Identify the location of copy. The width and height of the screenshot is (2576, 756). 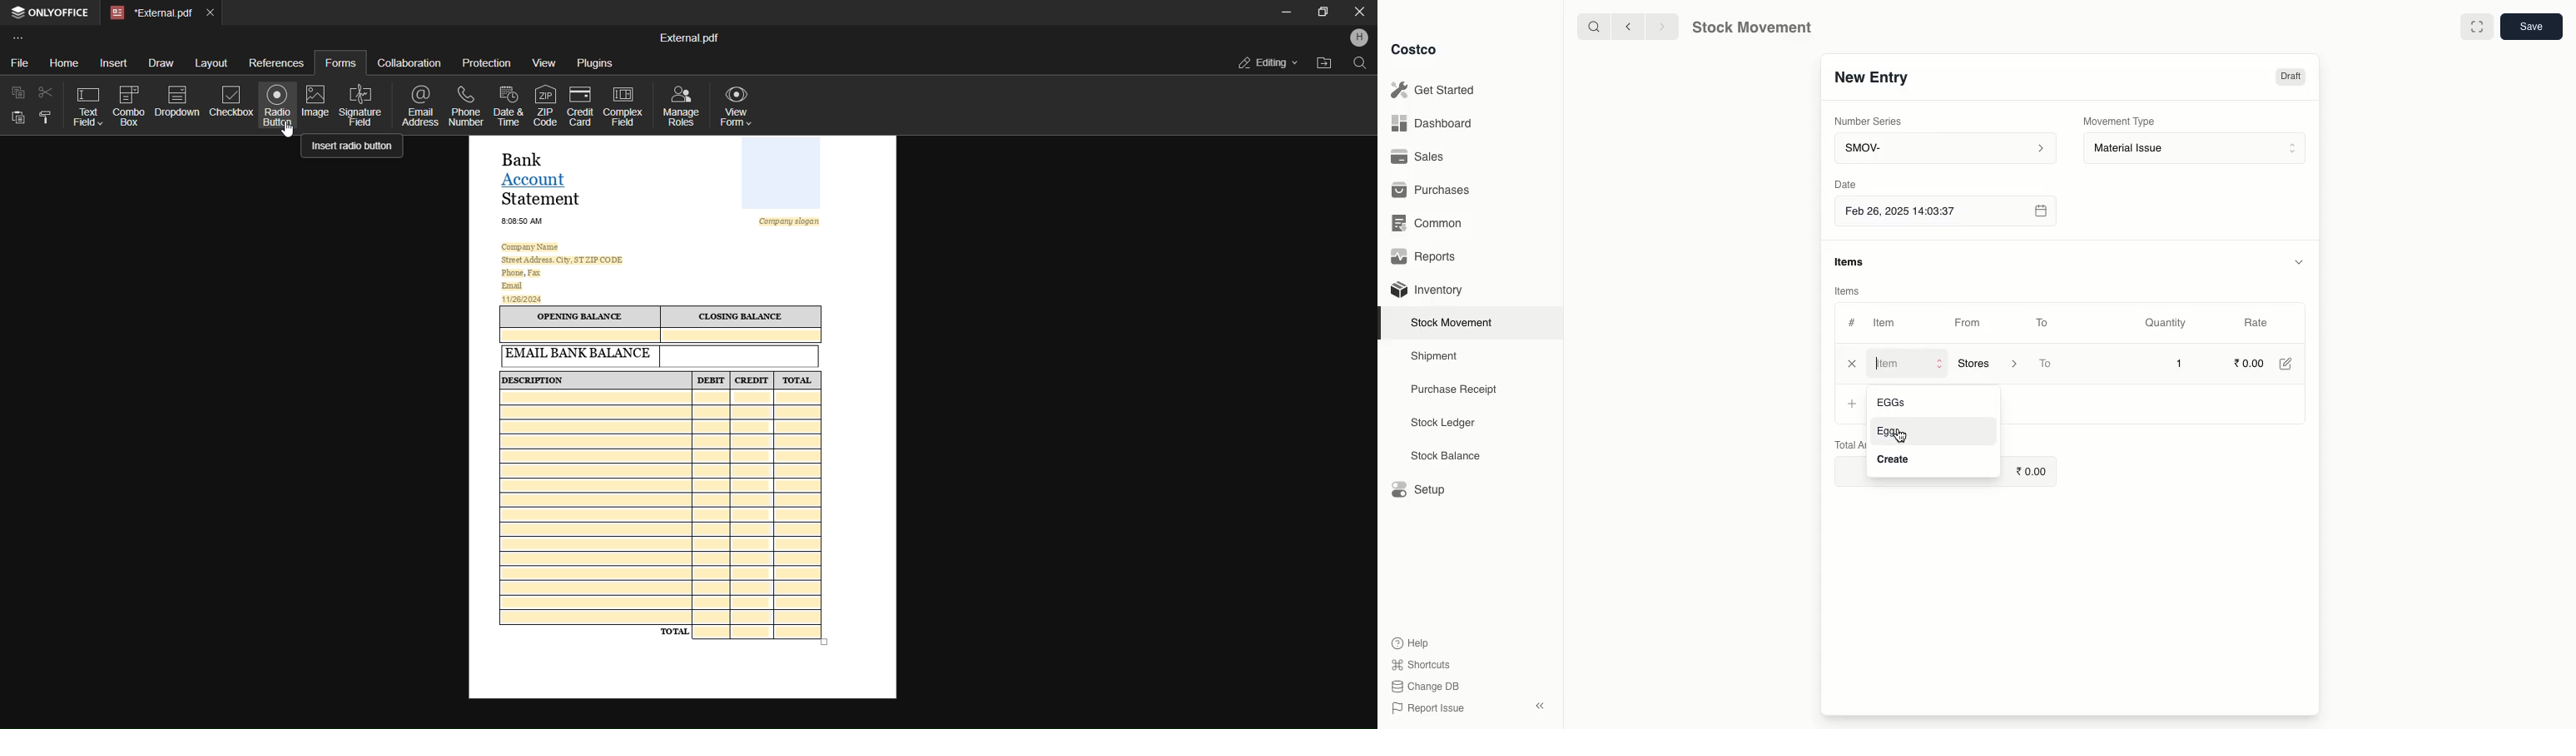
(19, 92).